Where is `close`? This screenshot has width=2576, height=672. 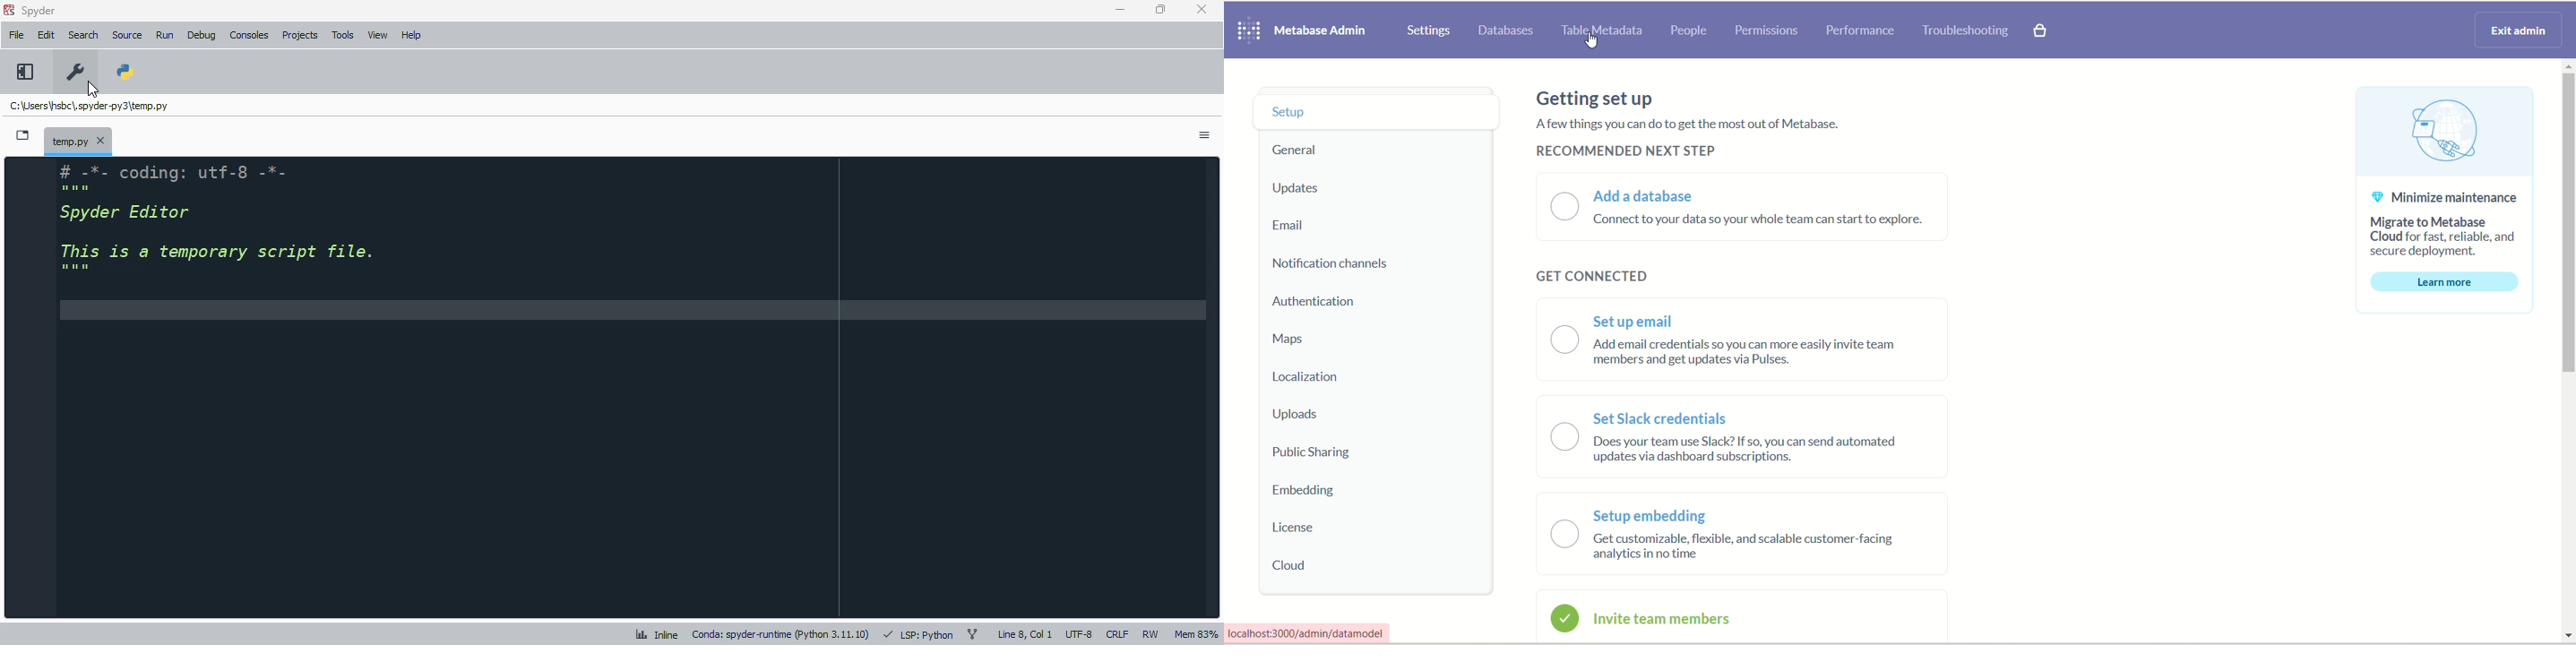 close is located at coordinates (1201, 10).